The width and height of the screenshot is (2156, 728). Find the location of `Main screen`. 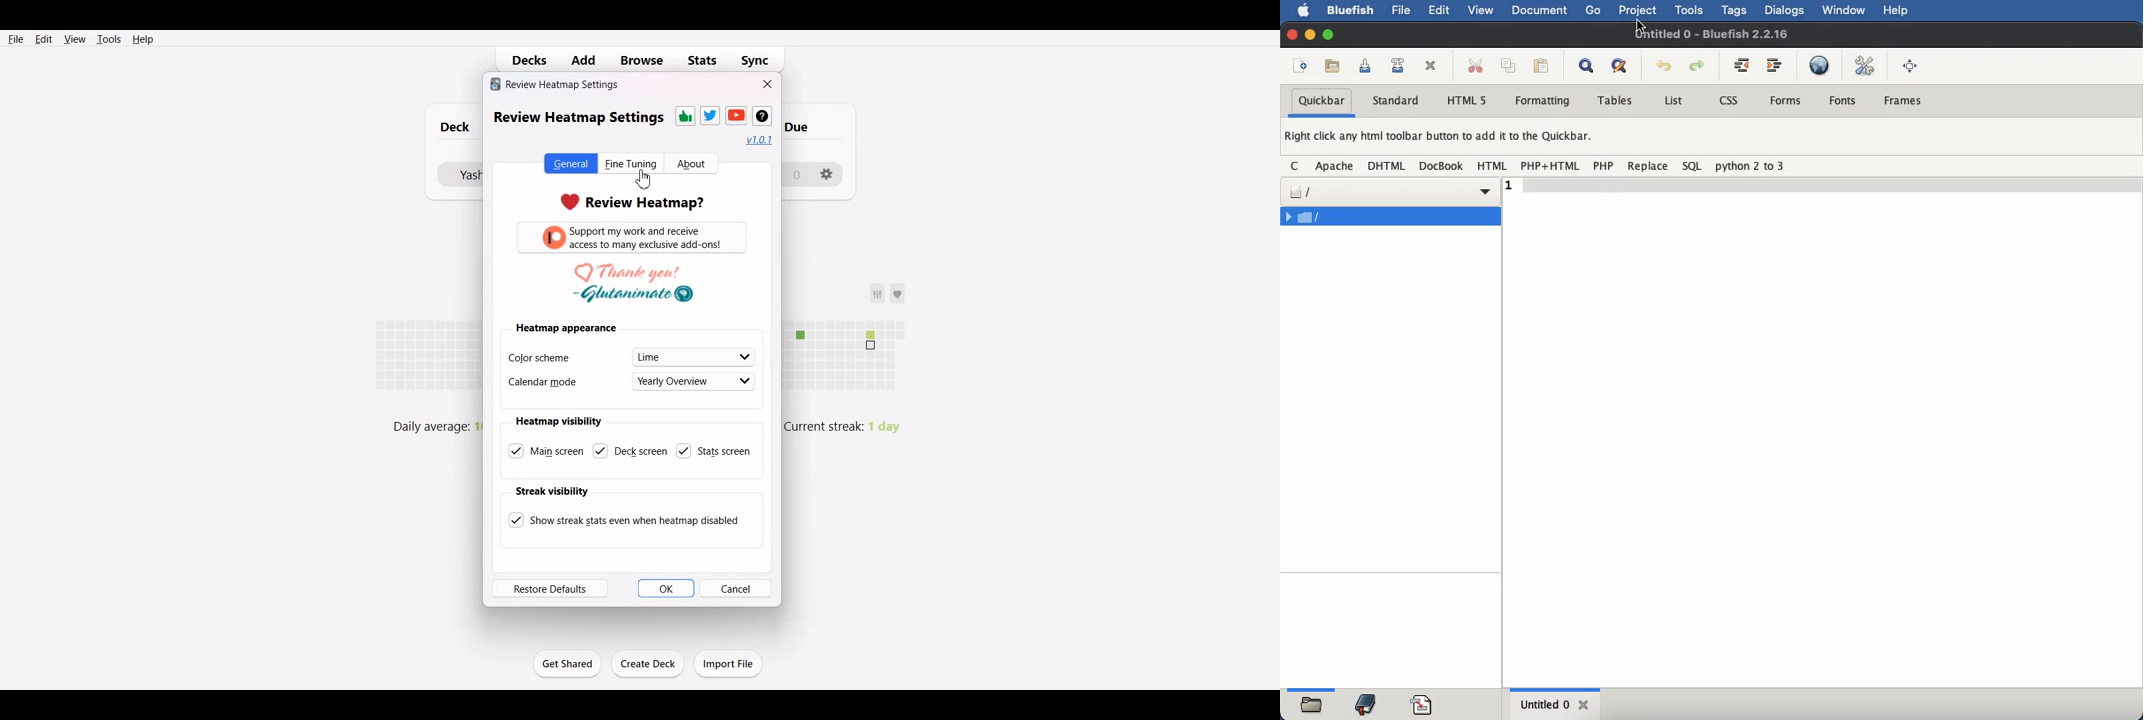

Main screen is located at coordinates (547, 450).